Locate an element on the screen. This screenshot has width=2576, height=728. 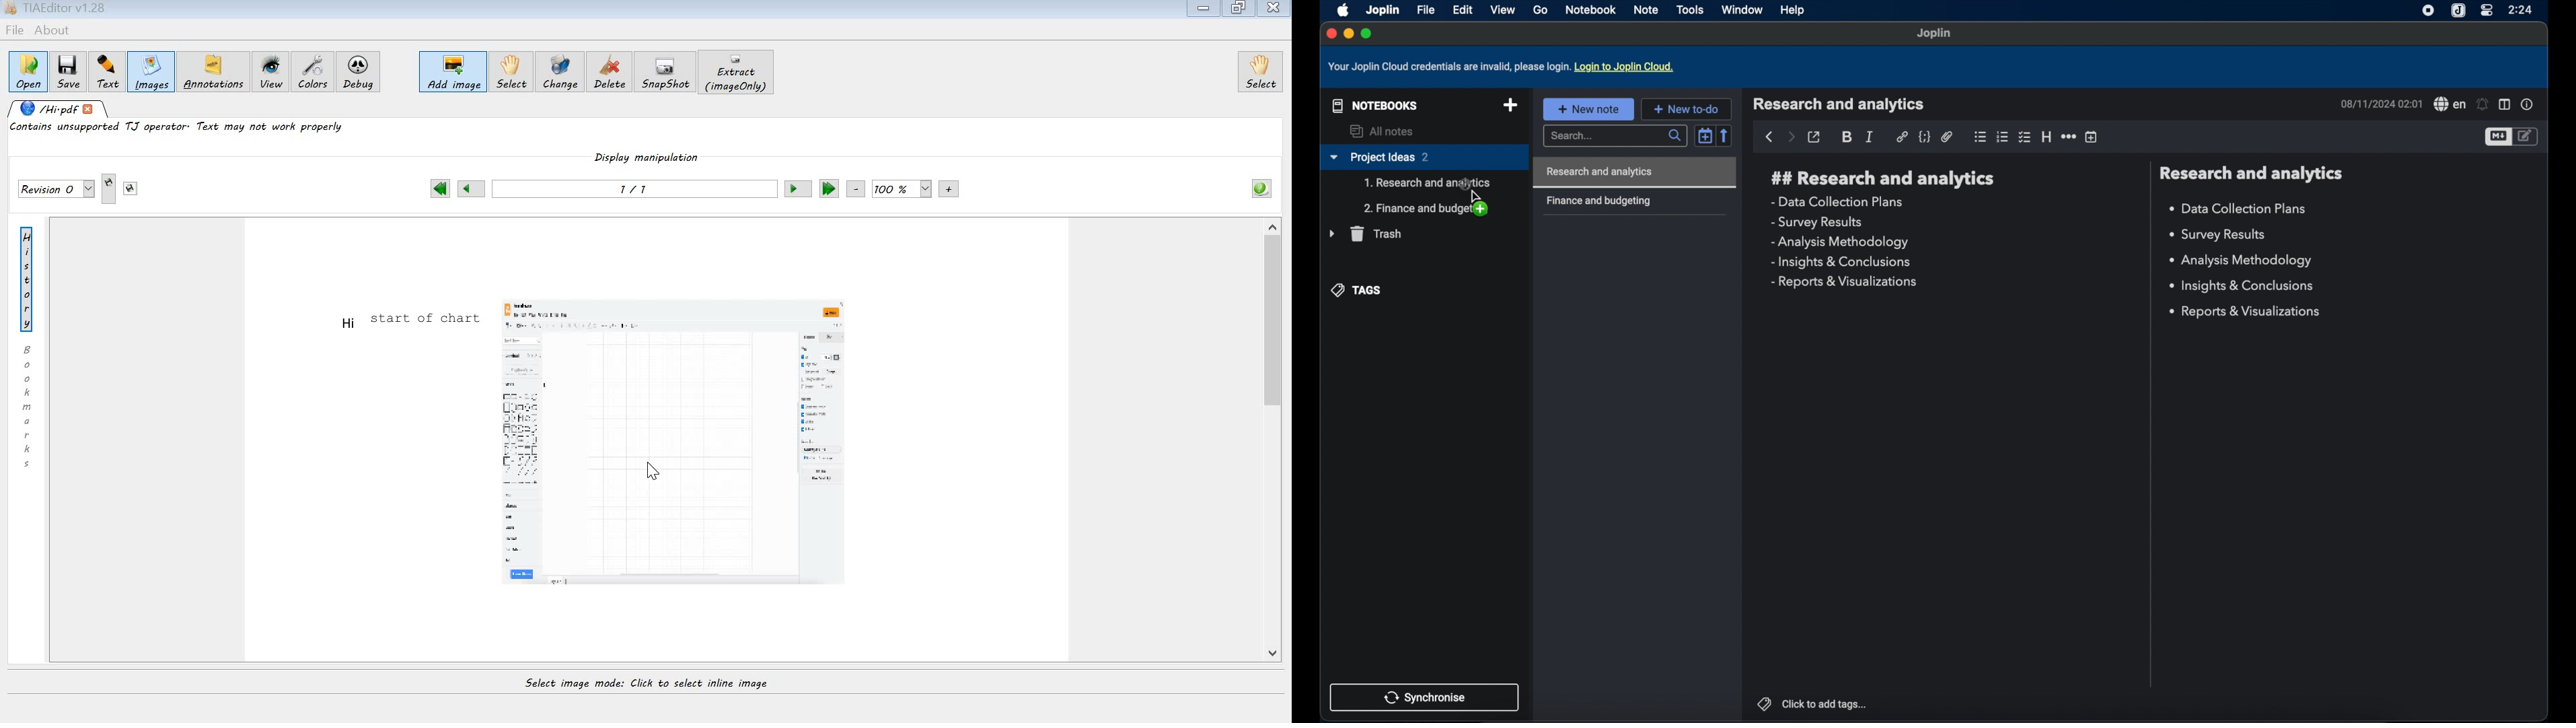
italic is located at coordinates (1870, 137).